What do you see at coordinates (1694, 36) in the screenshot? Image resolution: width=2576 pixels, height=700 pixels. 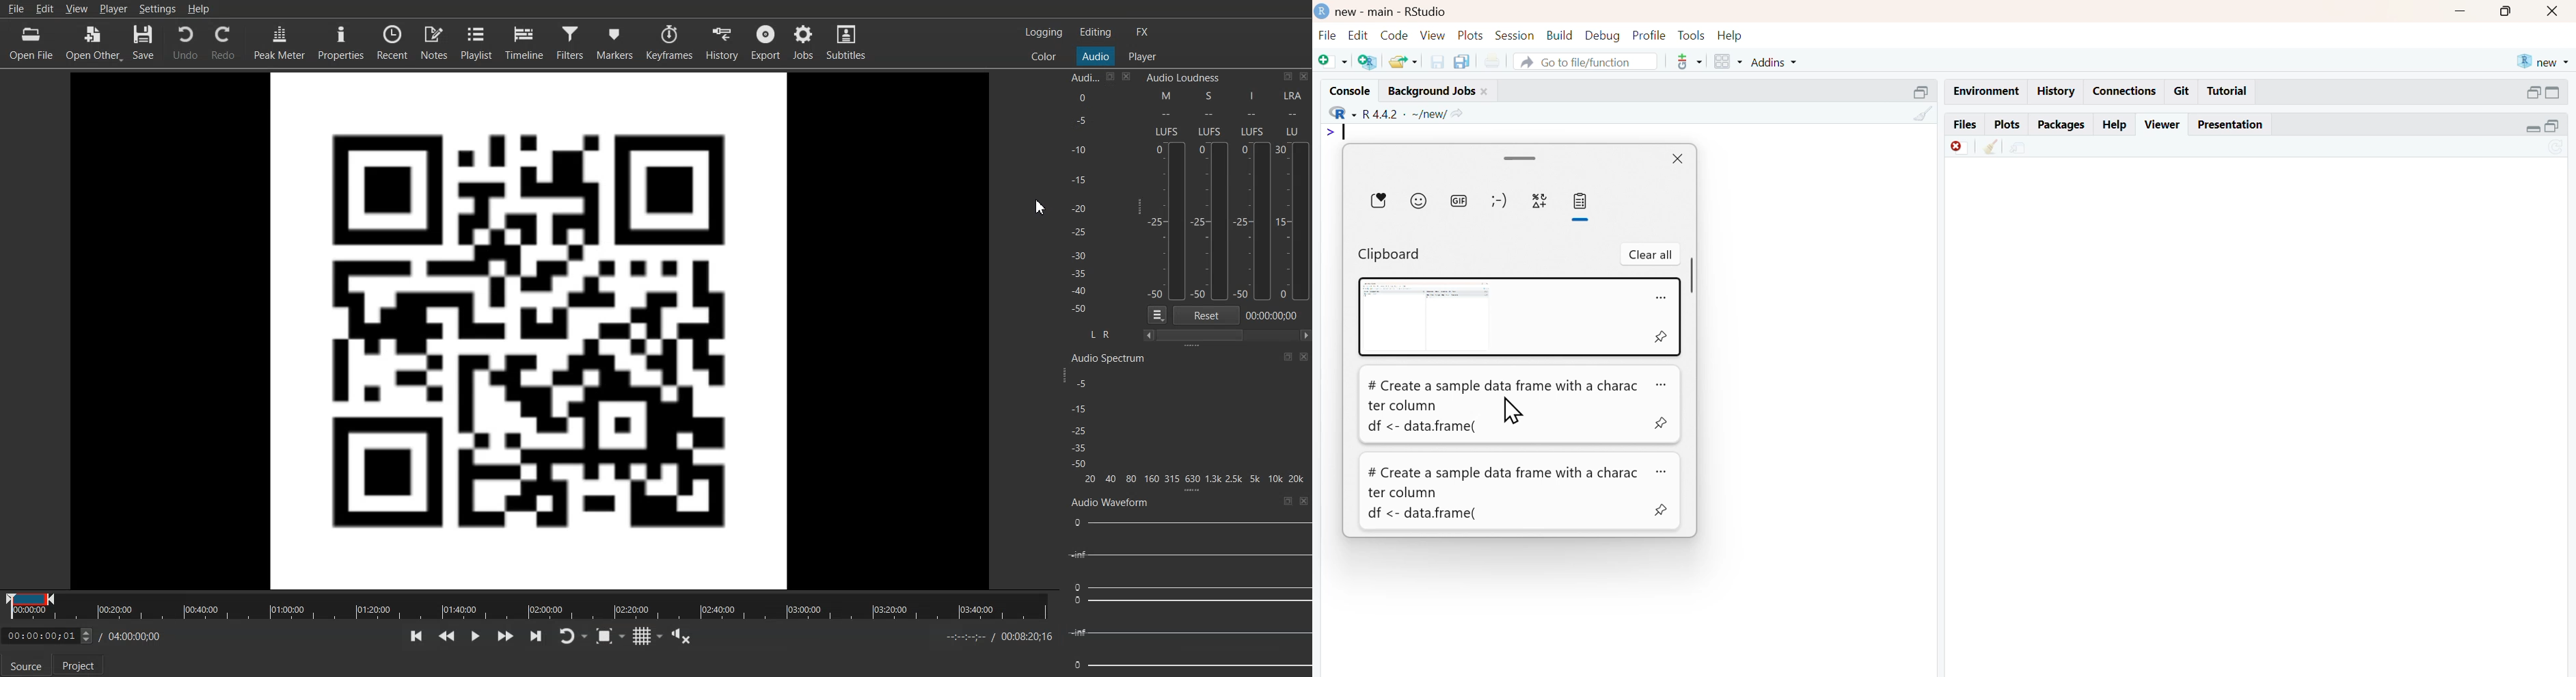 I see `tools` at bounding box center [1694, 36].